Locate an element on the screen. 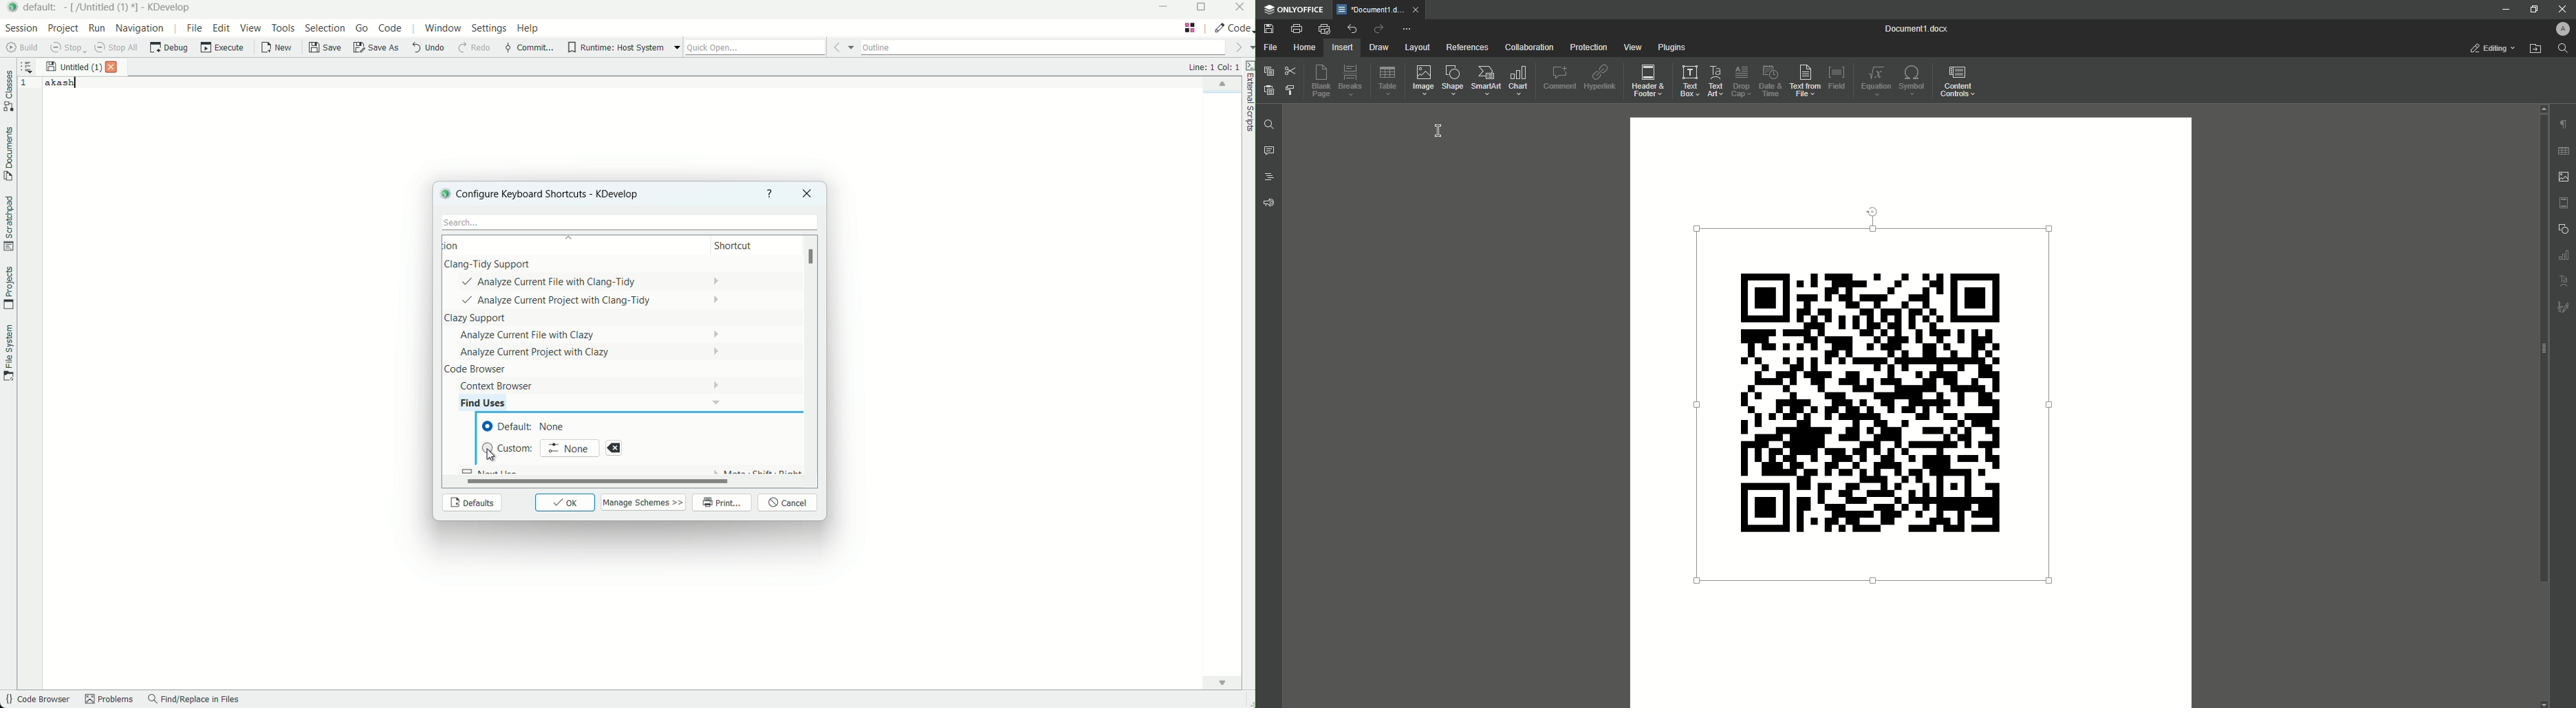 The height and width of the screenshot is (728, 2576). file system is located at coordinates (8, 351).